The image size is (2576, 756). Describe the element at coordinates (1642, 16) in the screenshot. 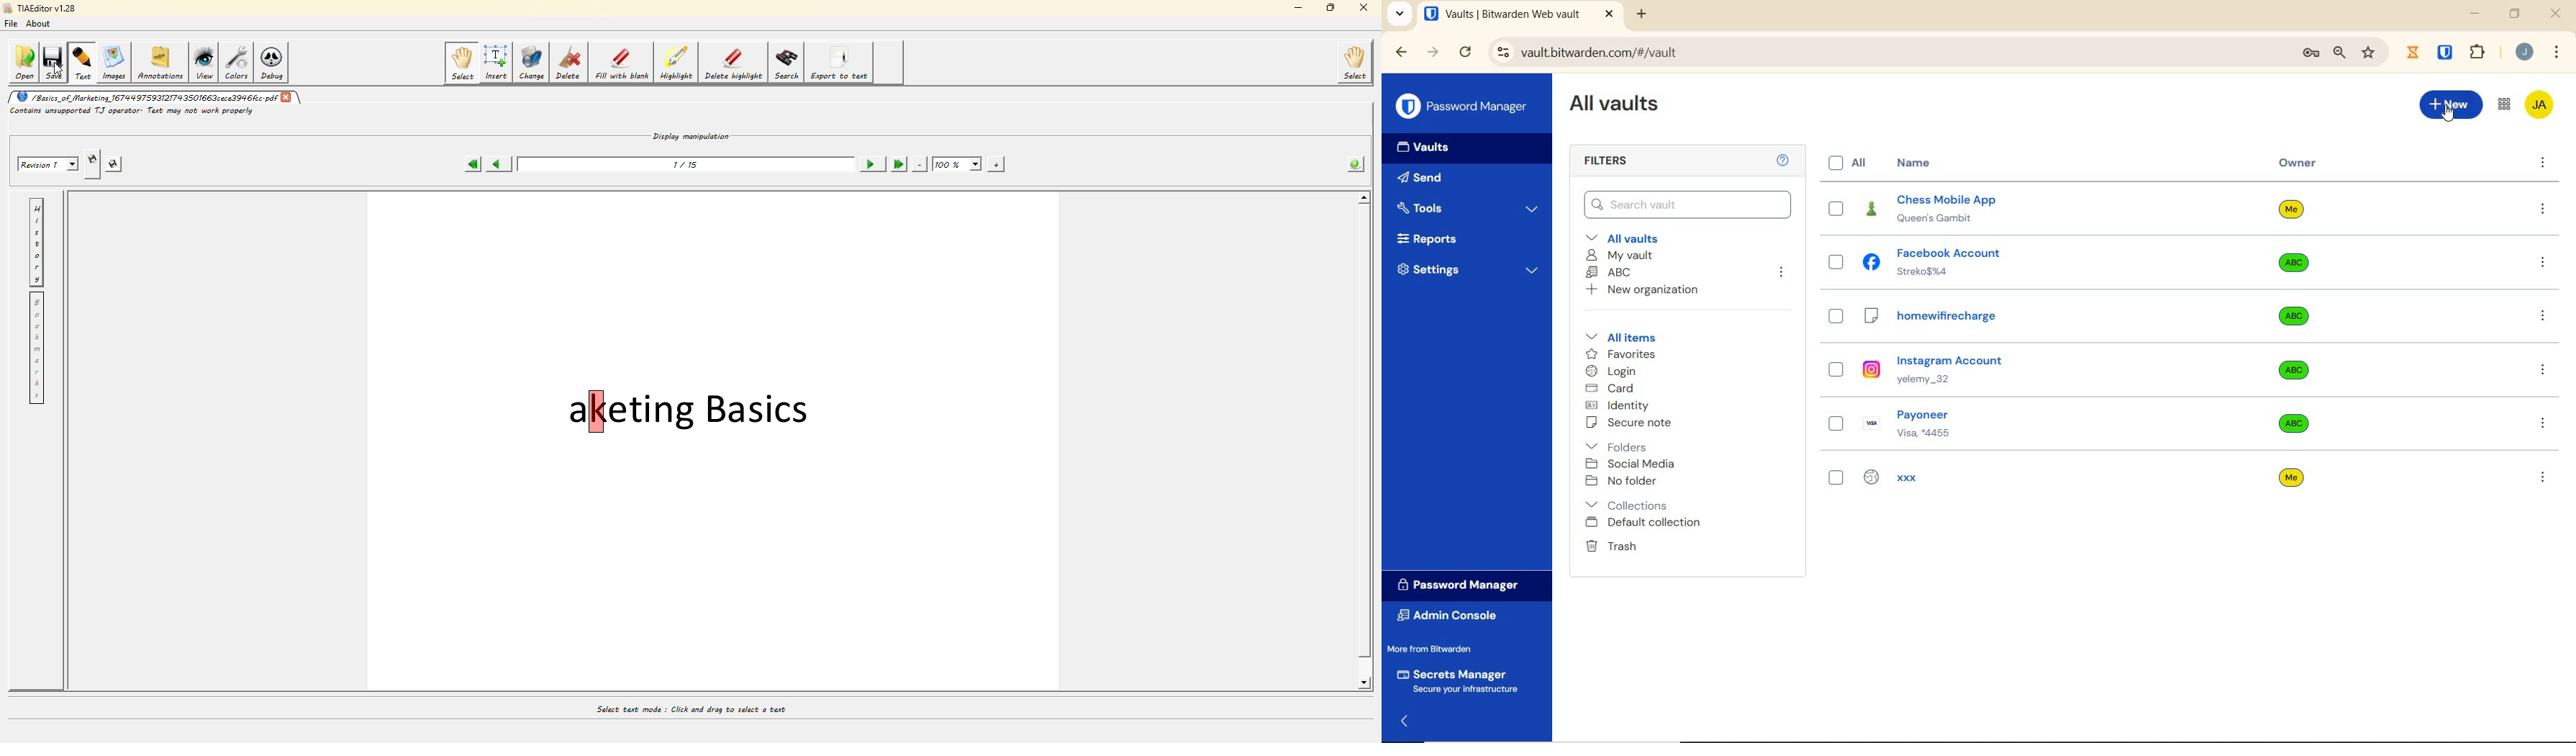

I see `new tab` at that location.